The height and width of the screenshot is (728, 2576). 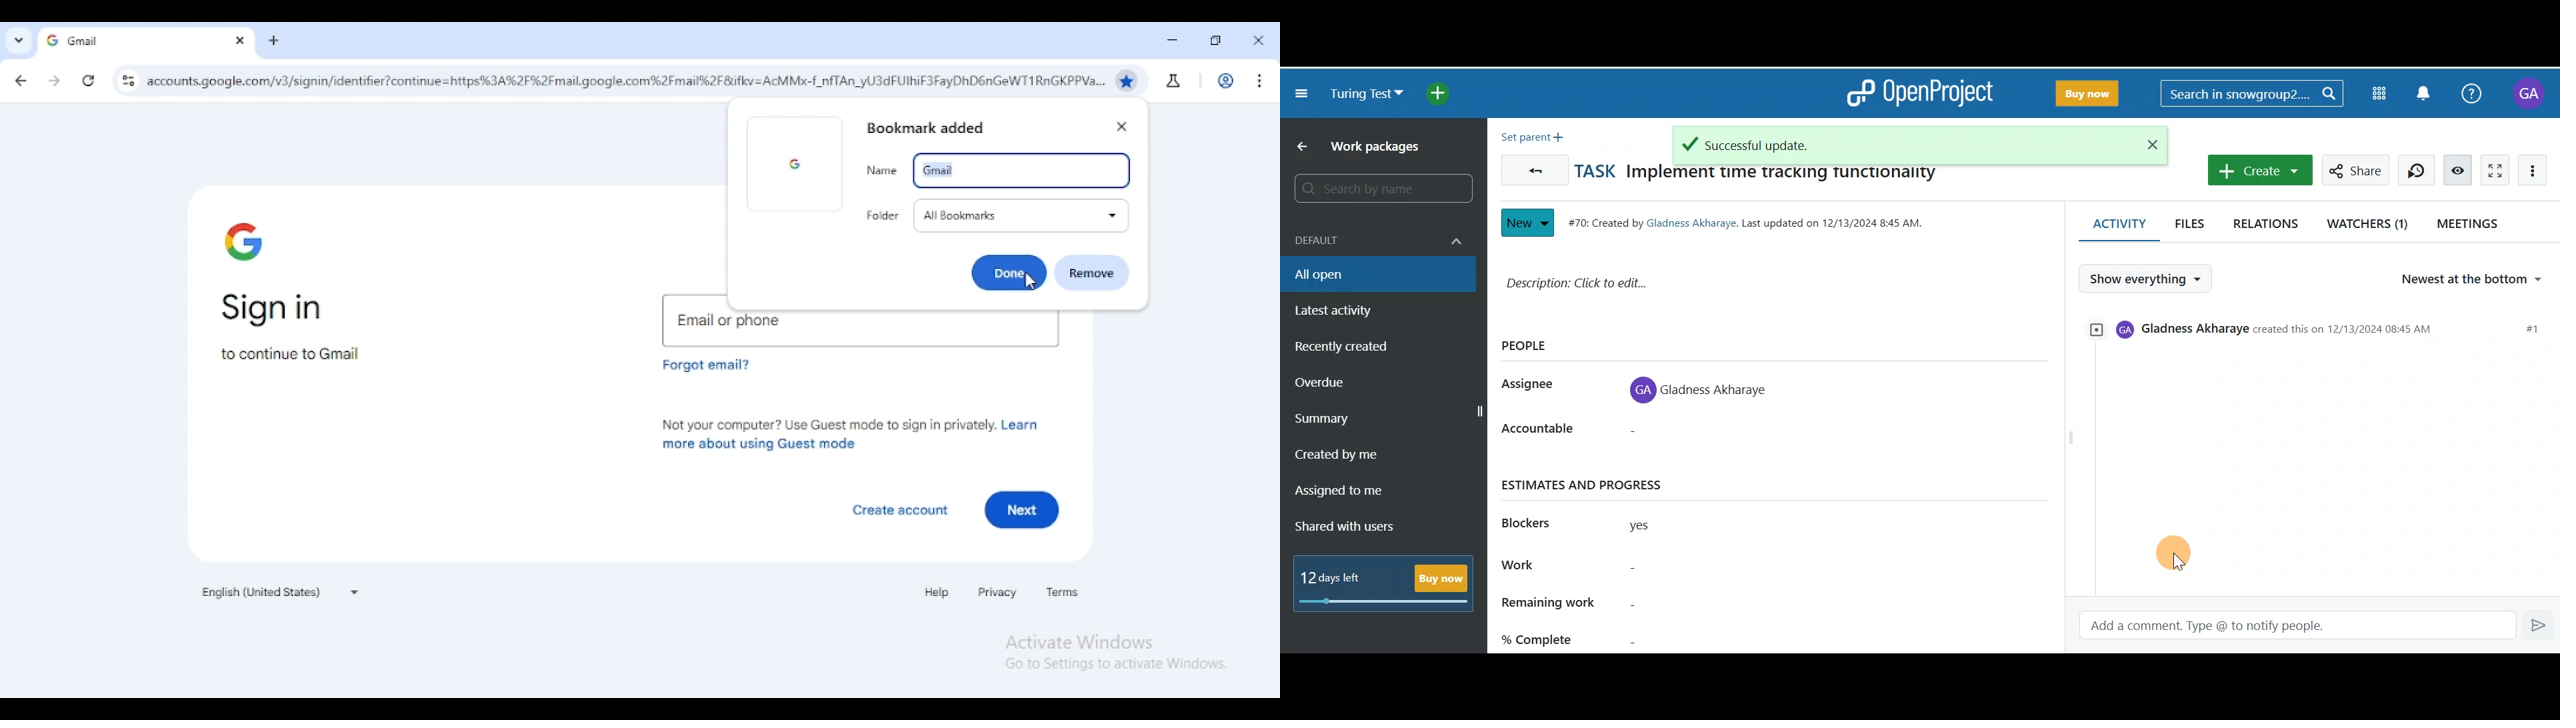 I want to click on search tabs, so click(x=18, y=41).